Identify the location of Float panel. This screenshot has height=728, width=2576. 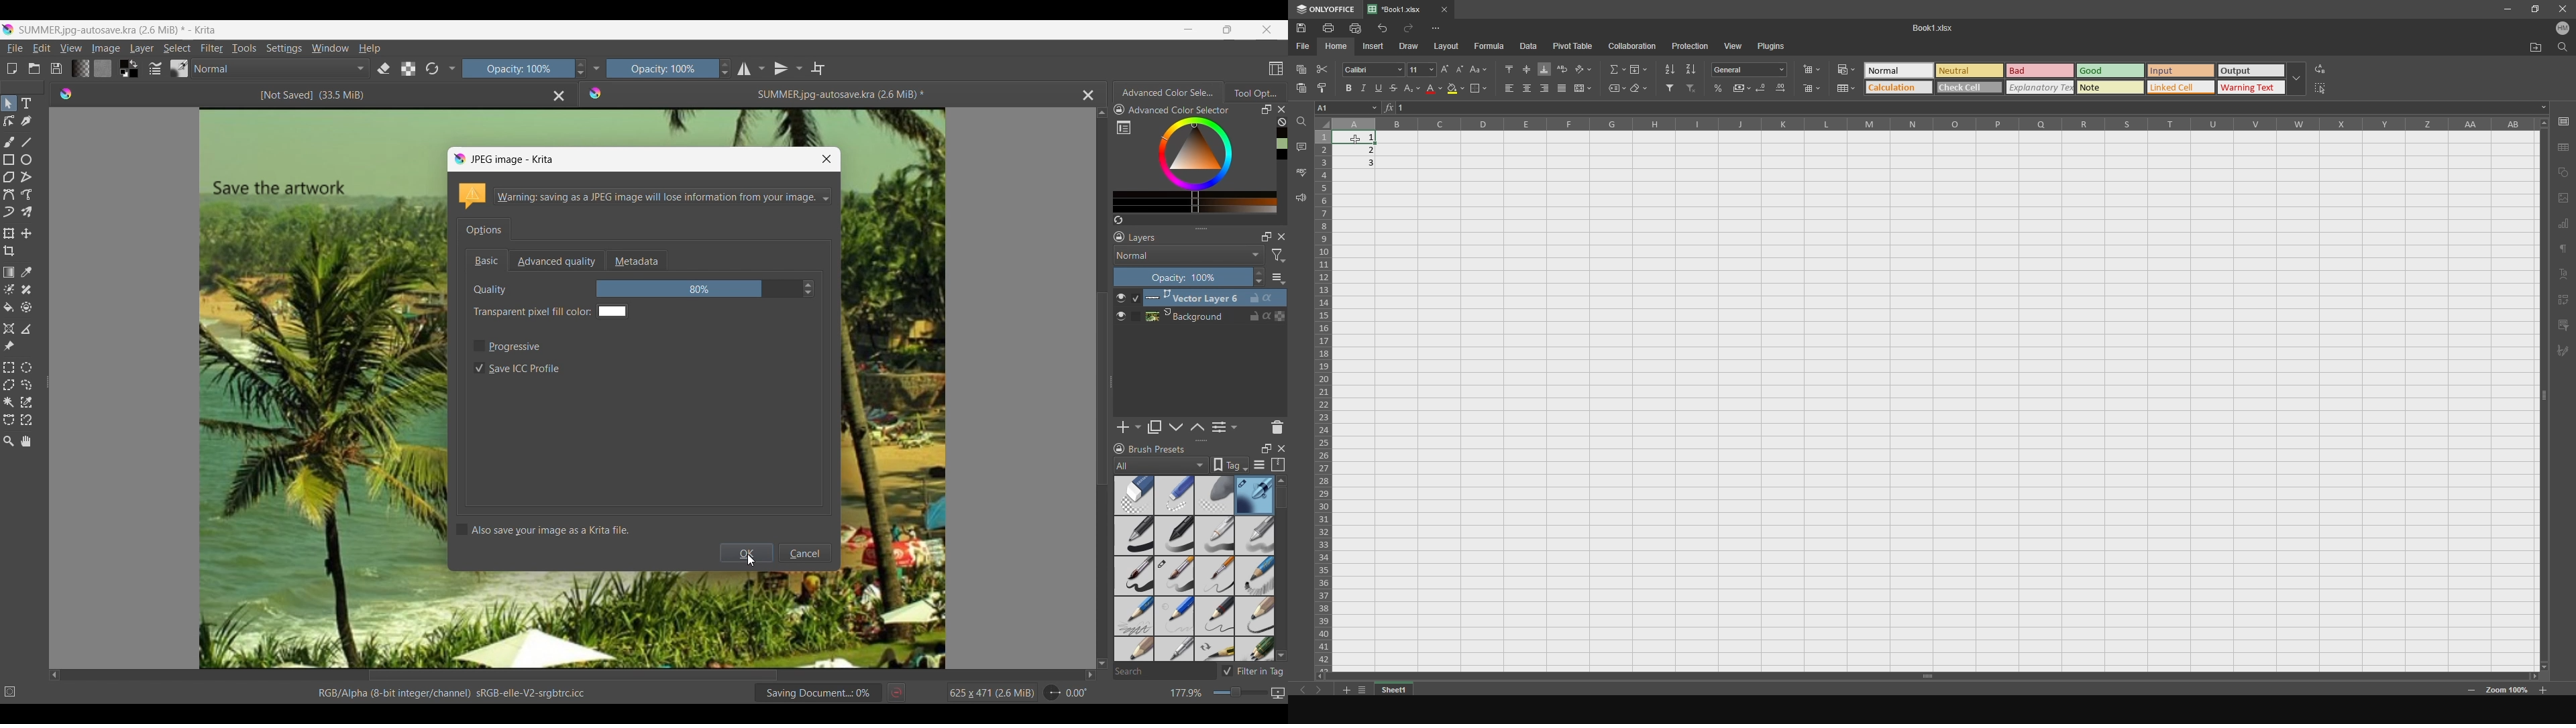
(1266, 448).